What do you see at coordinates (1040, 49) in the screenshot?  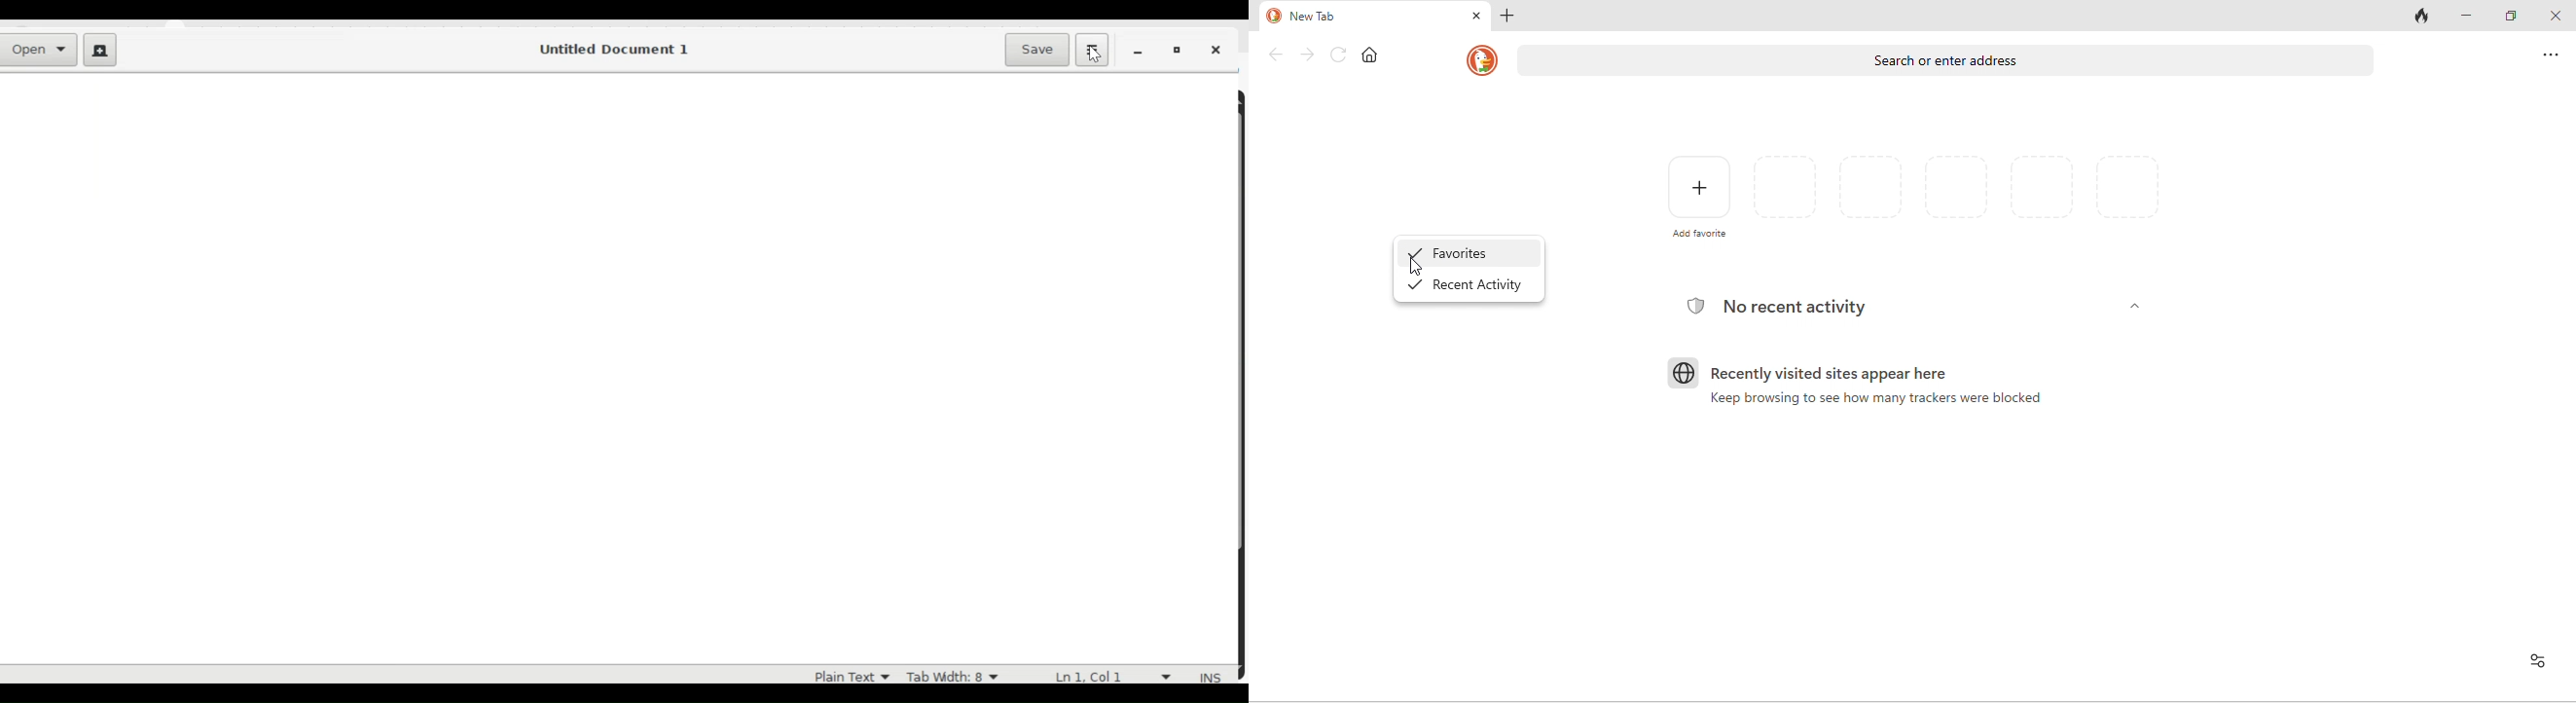 I see `Save` at bounding box center [1040, 49].